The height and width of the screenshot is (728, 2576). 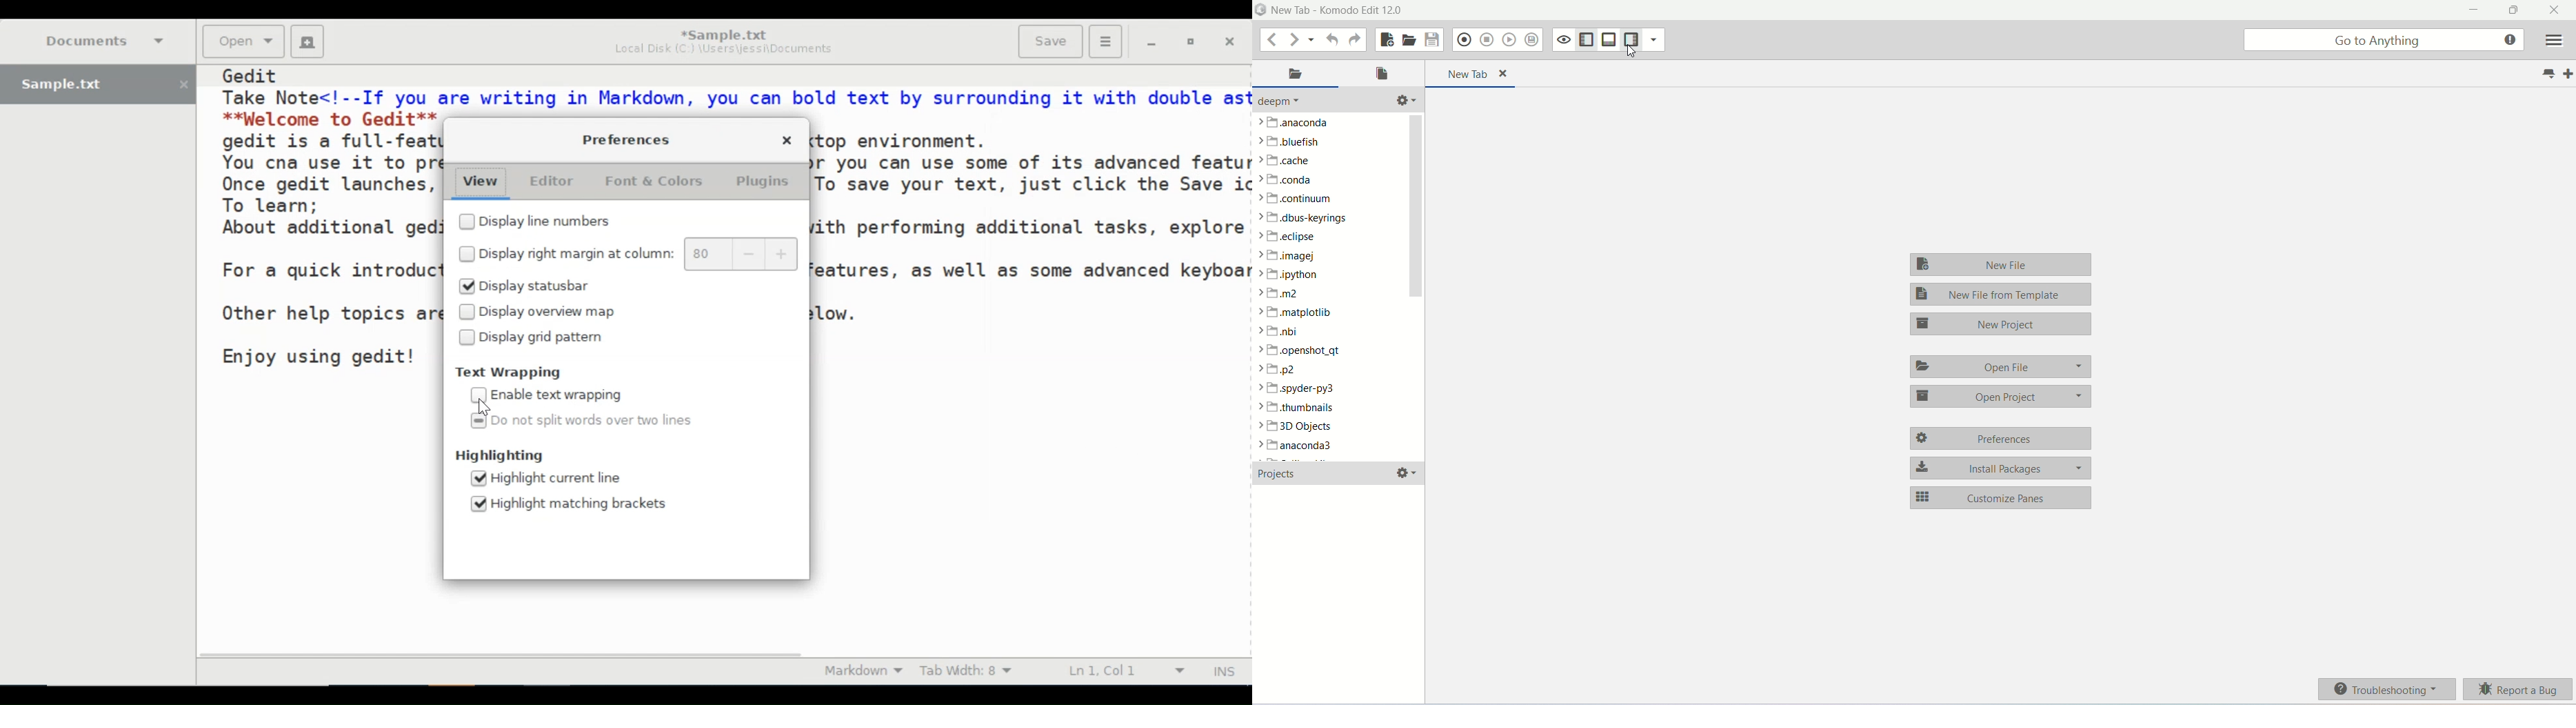 What do you see at coordinates (723, 50) in the screenshot?
I see `Local Disk (C:) \Users\jessi\Documents` at bounding box center [723, 50].